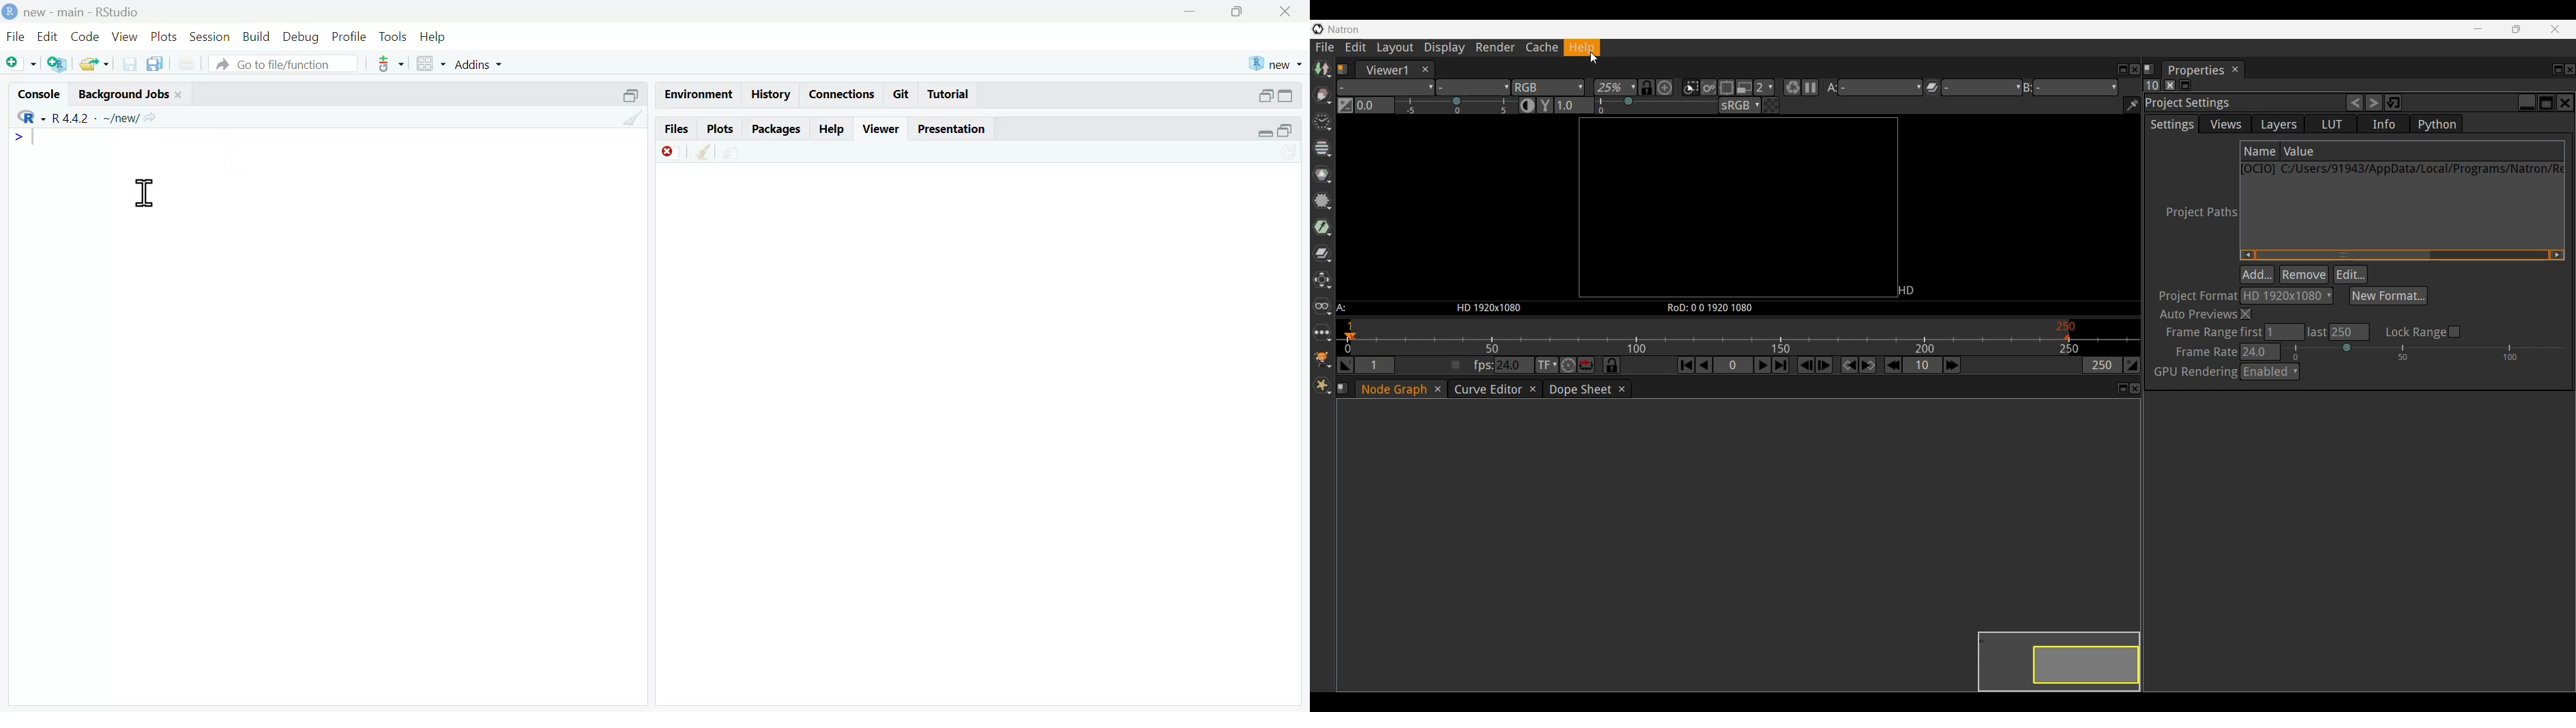 The image size is (2576, 728). I want to click on maximize, so click(1286, 131).